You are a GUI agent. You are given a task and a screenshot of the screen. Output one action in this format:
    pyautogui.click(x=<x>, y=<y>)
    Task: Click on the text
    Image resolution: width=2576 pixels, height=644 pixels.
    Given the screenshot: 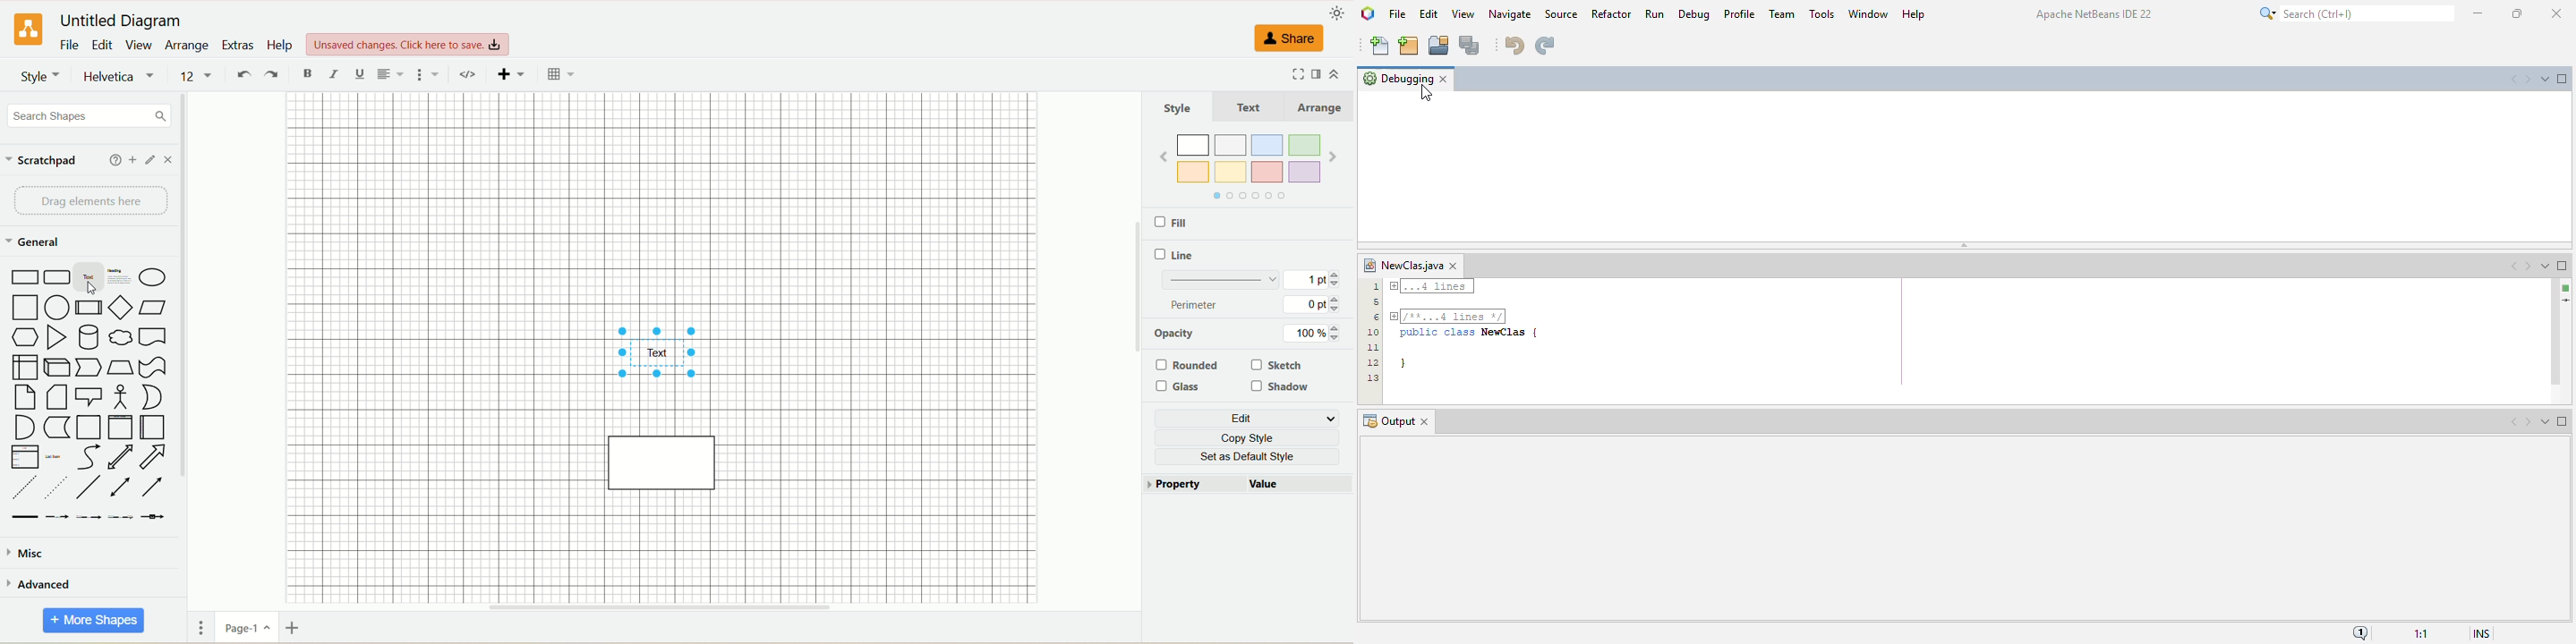 What is the action you would take?
    pyautogui.click(x=1256, y=109)
    